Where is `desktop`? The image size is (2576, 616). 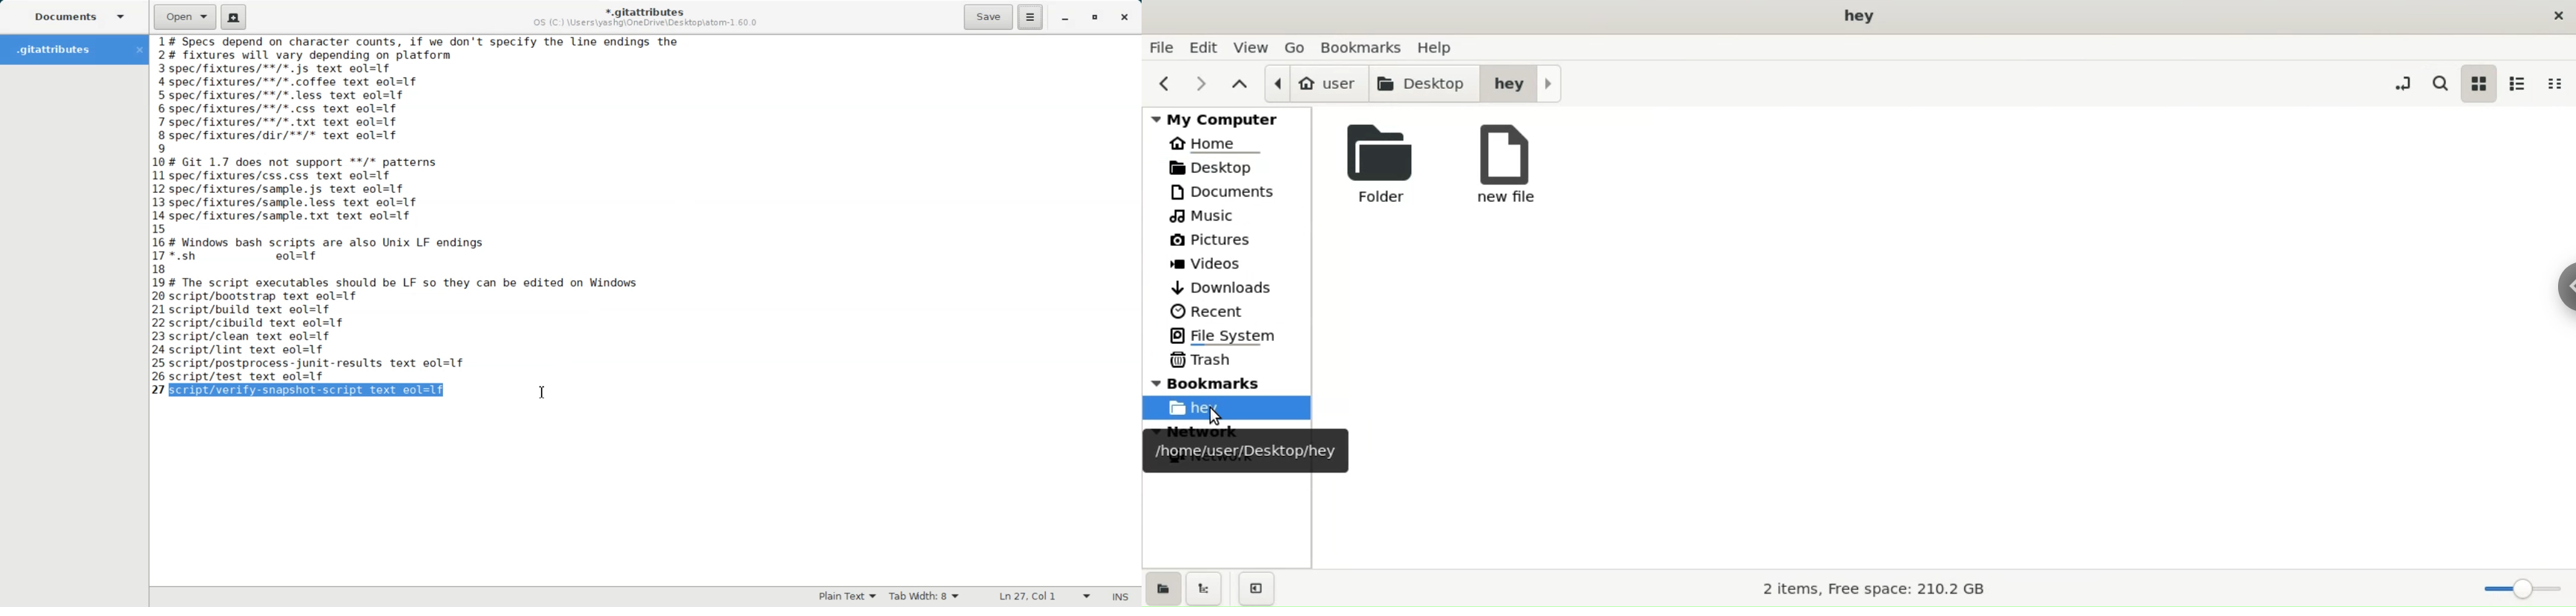 desktop is located at coordinates (1233, 168).